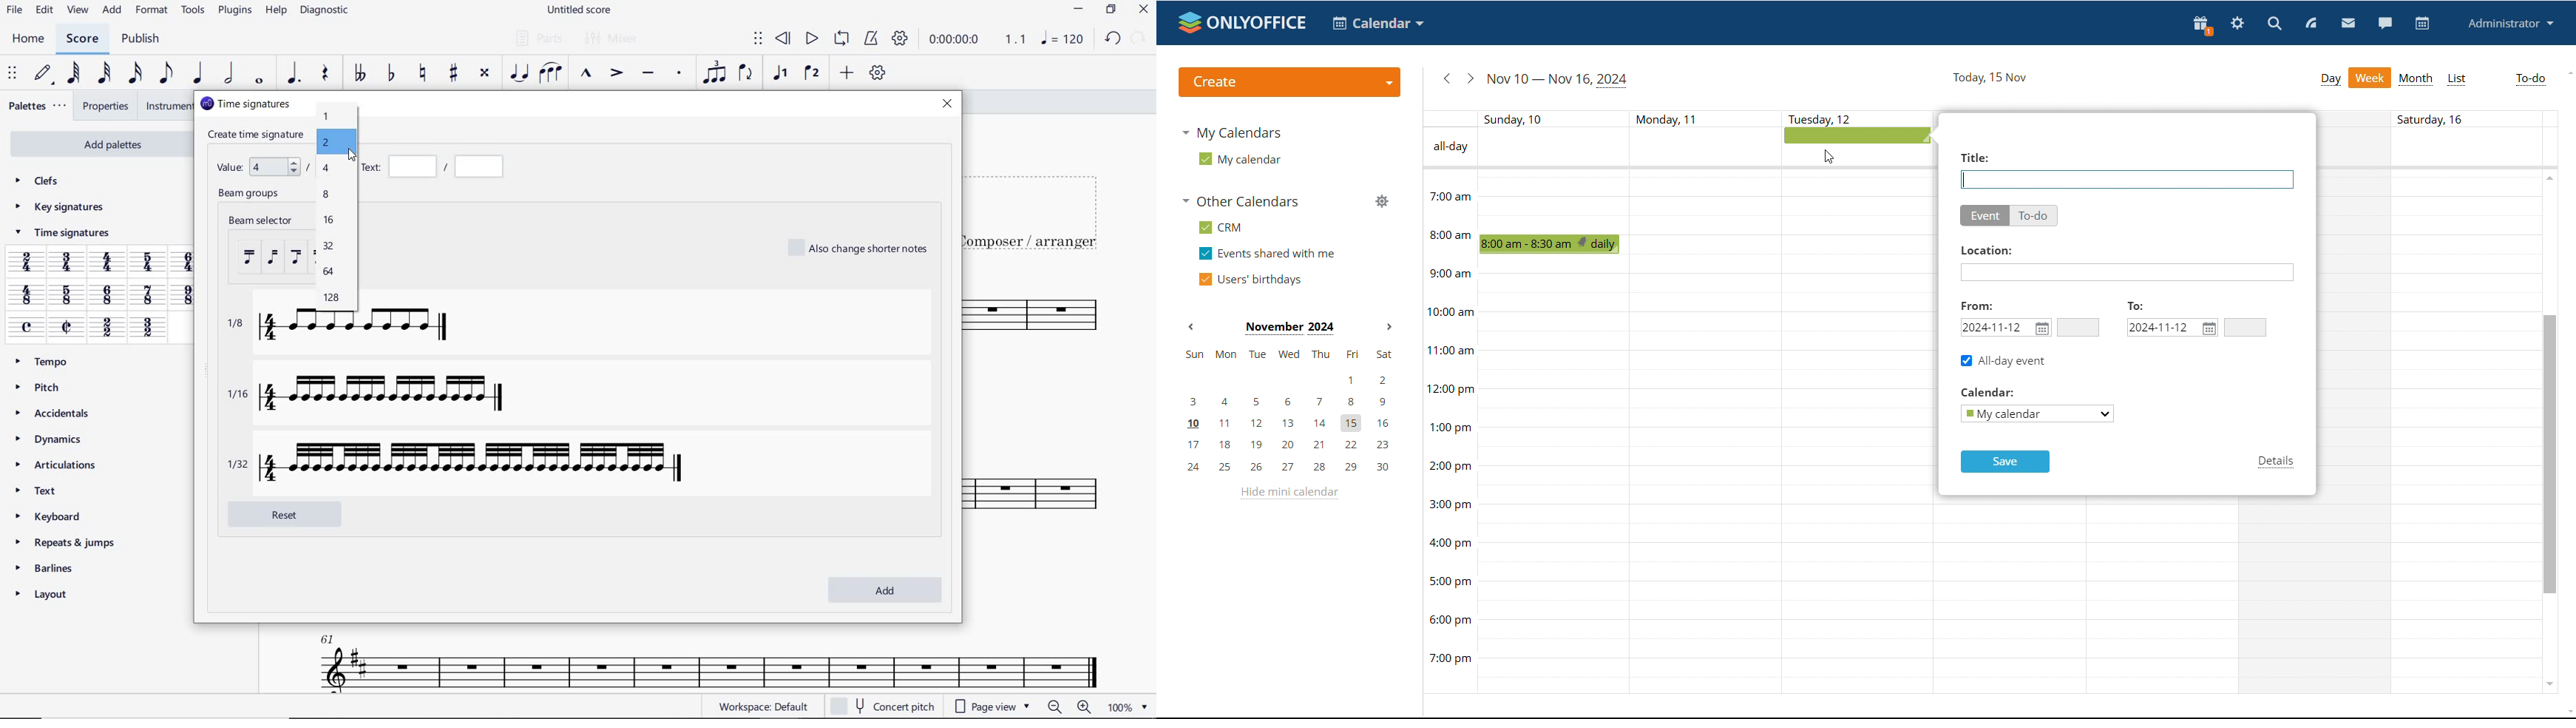  What do you see at coordinates (1243, 202) in the screenshot?
I see `other calendars` at bounding box center [1243, 202].